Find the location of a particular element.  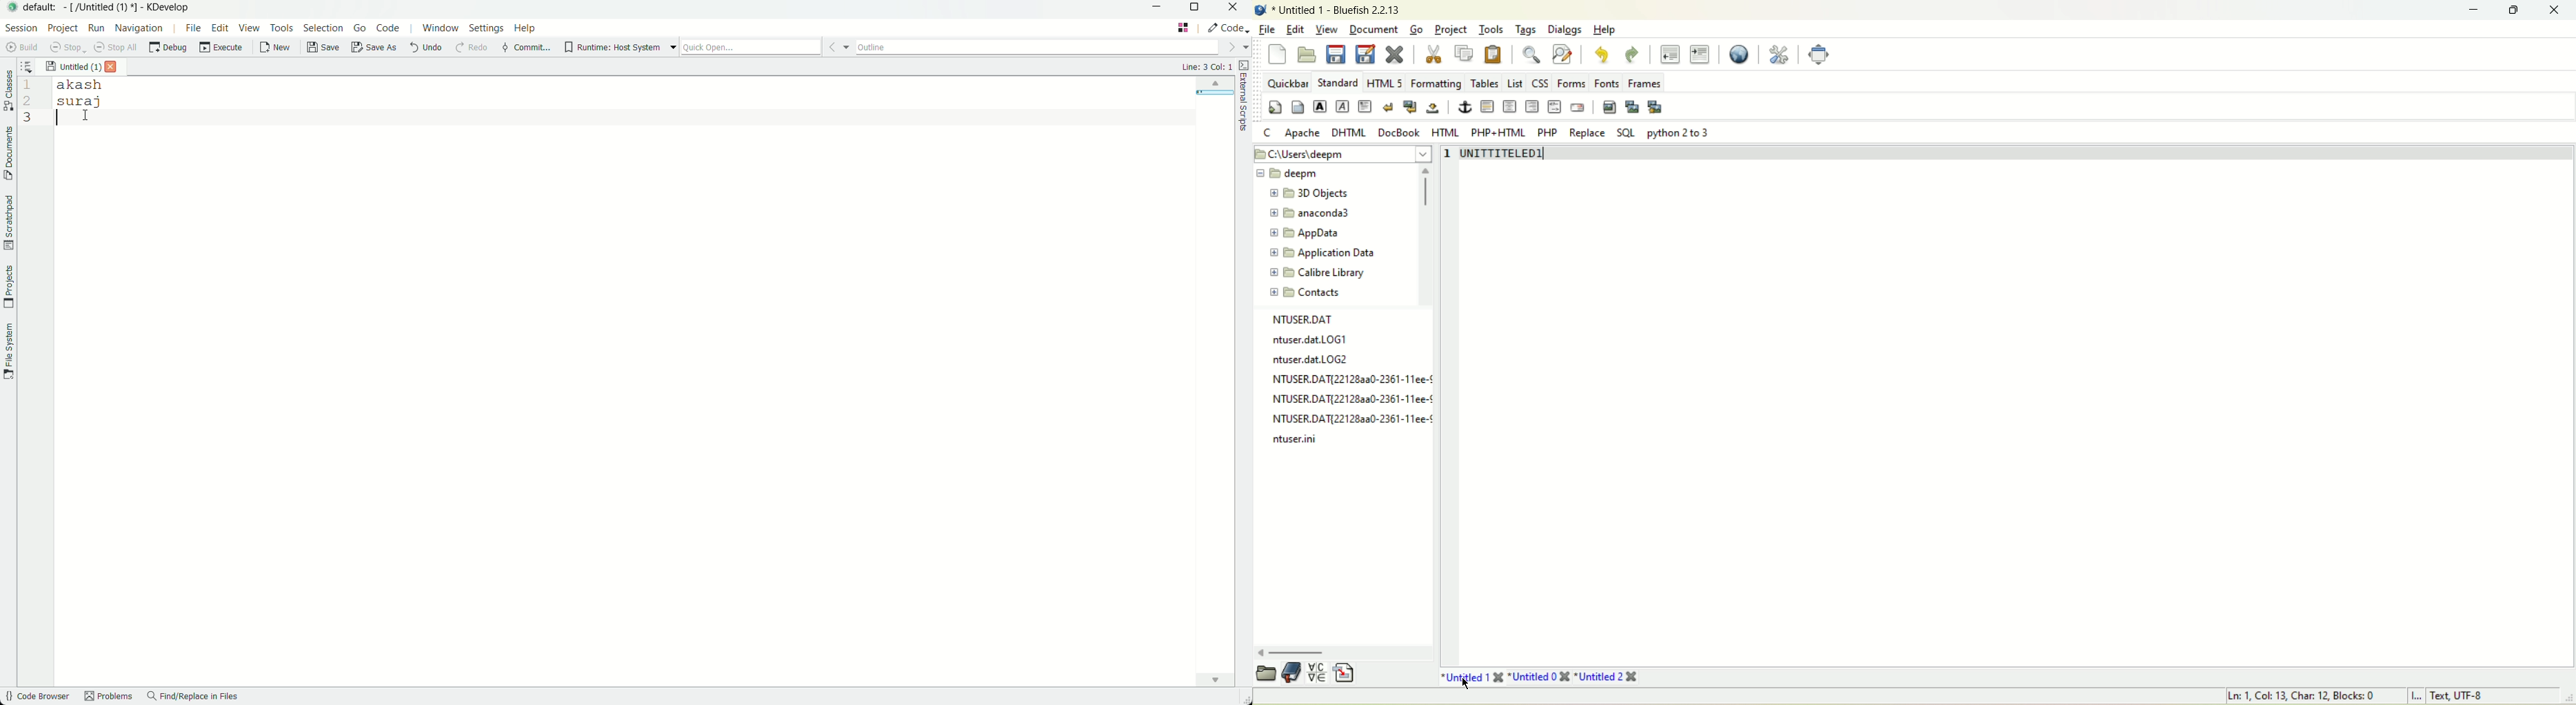

preview in browser is located at coordinates (1739, 54).